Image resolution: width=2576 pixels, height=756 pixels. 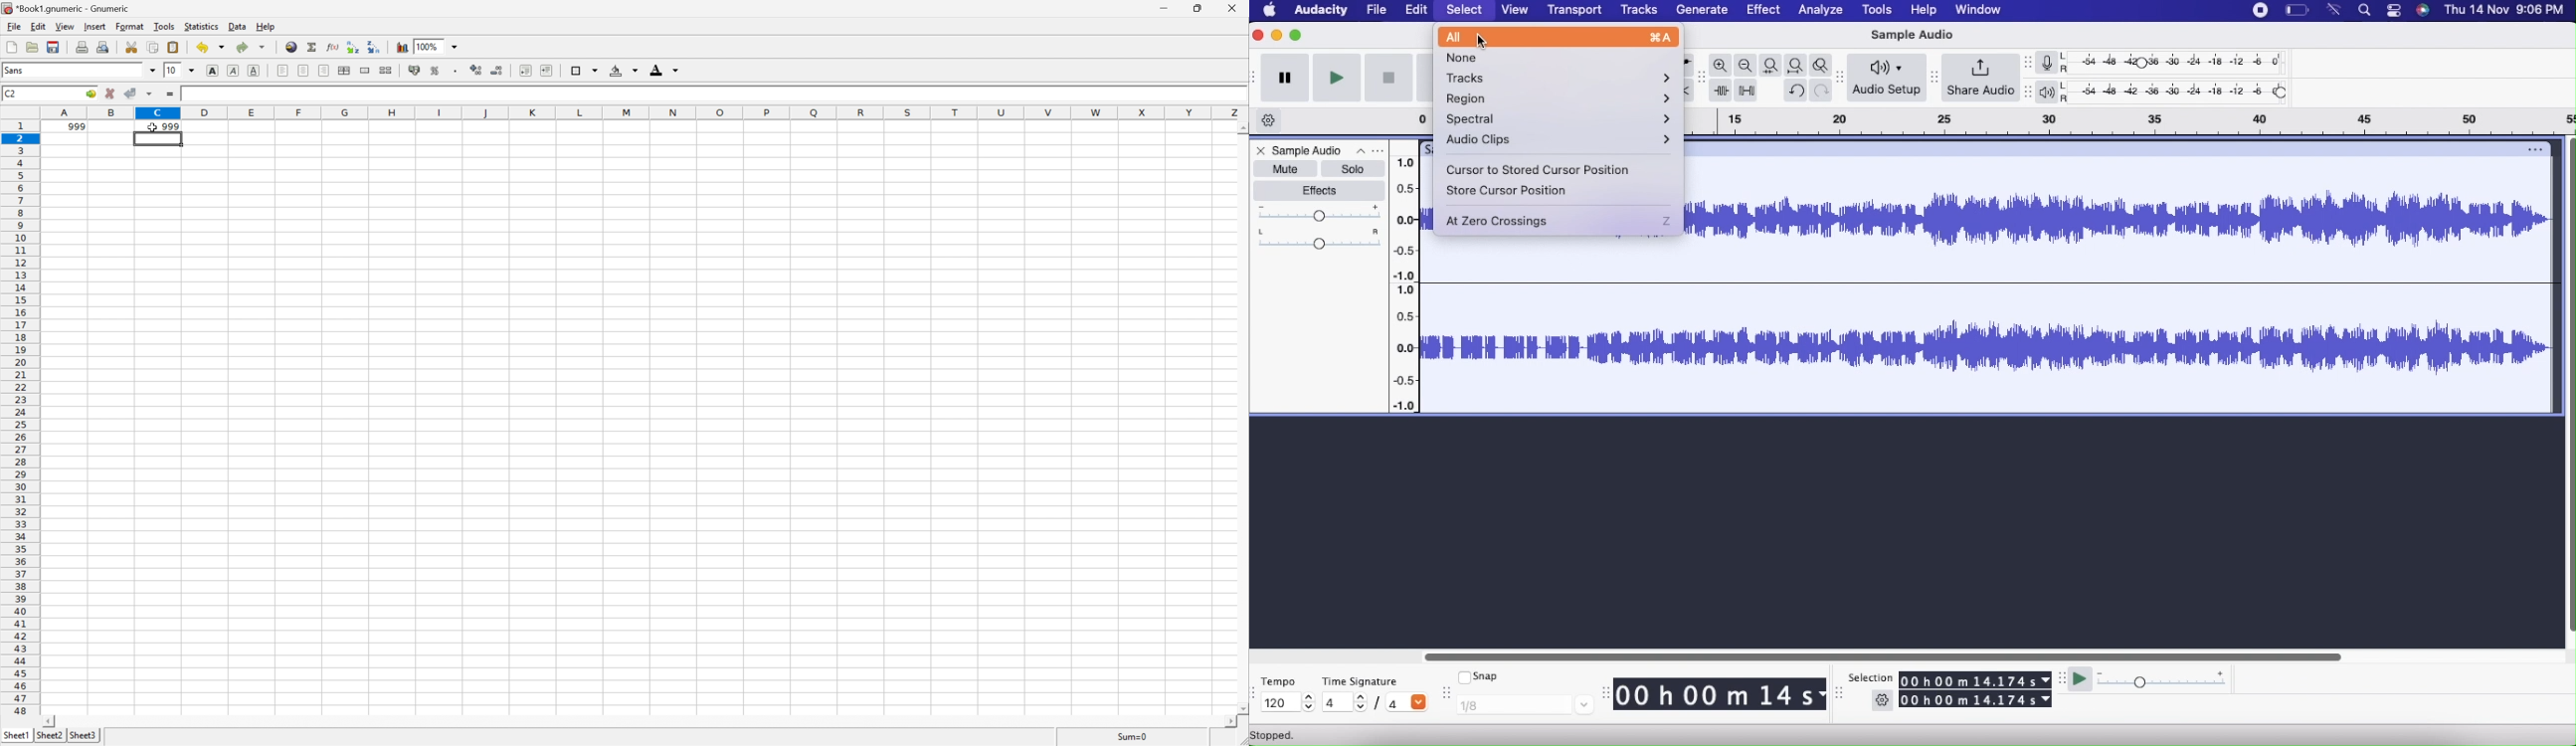 What do you see at coordinates (346, 71) in the screenshot?
I see `center horizontally across selection` at bounding box center [346, 71].